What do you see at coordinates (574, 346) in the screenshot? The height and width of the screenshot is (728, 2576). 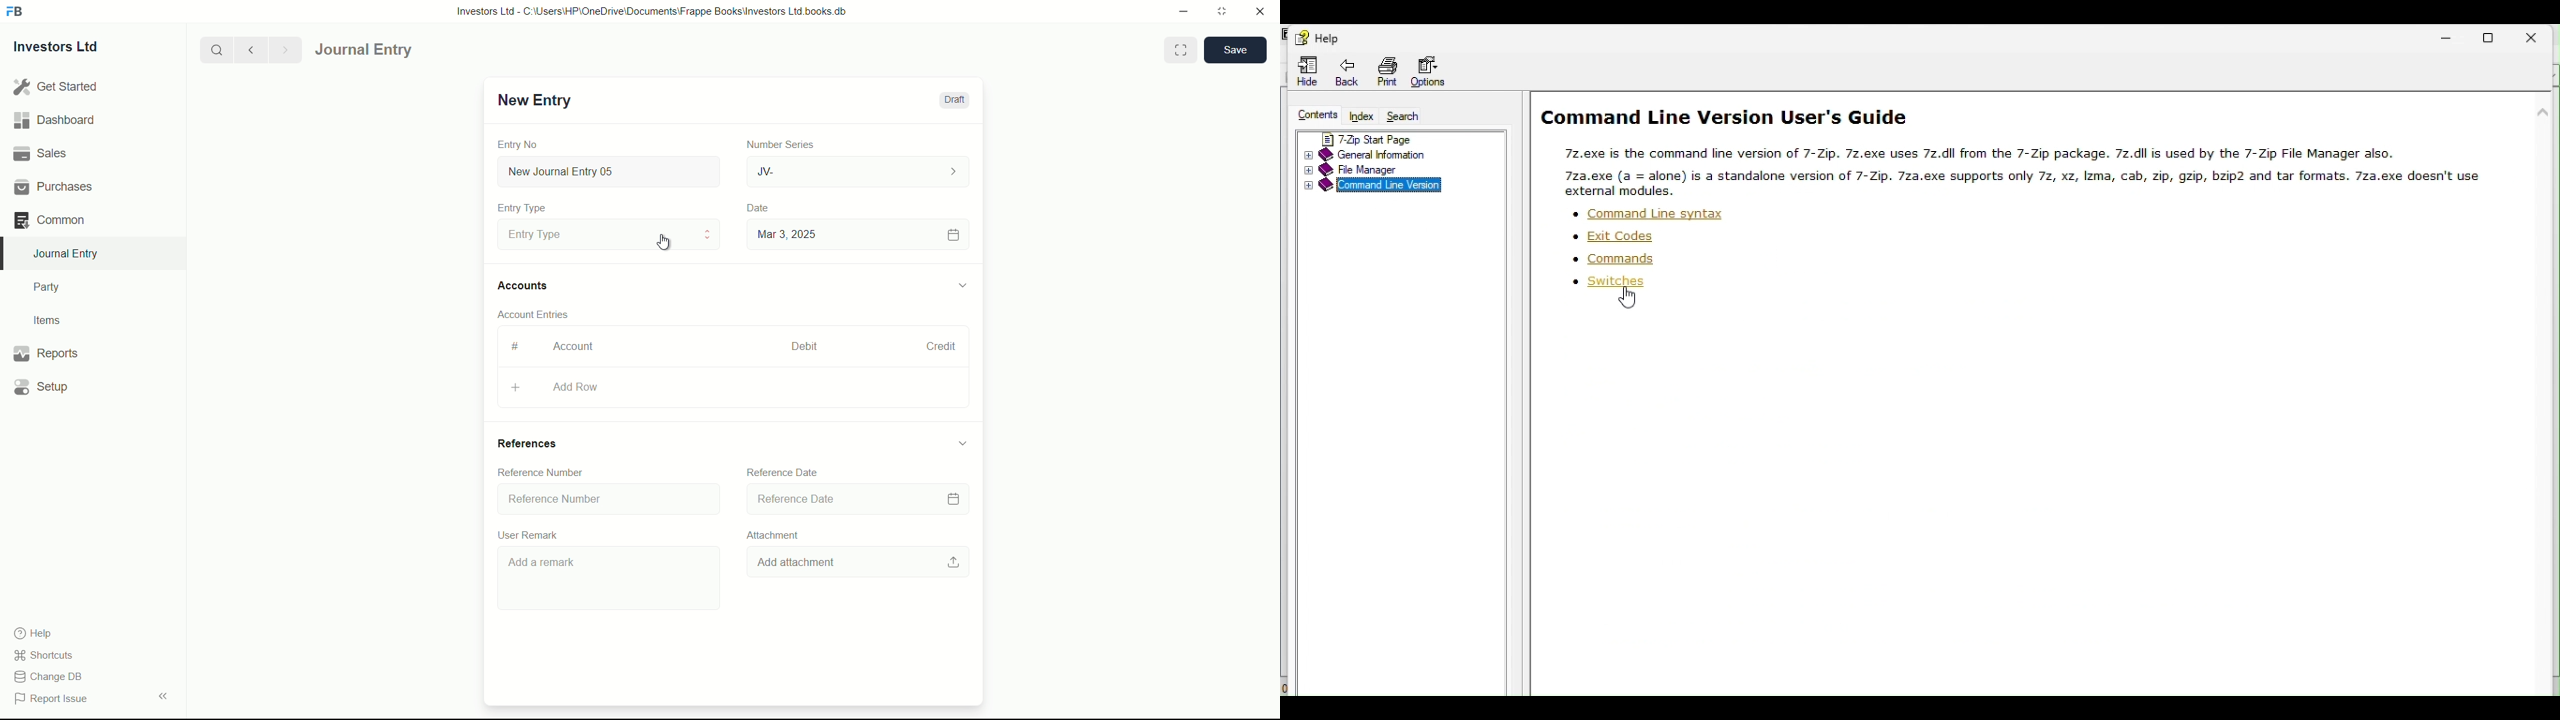 I see `Account` at bounding box center [574, 346].